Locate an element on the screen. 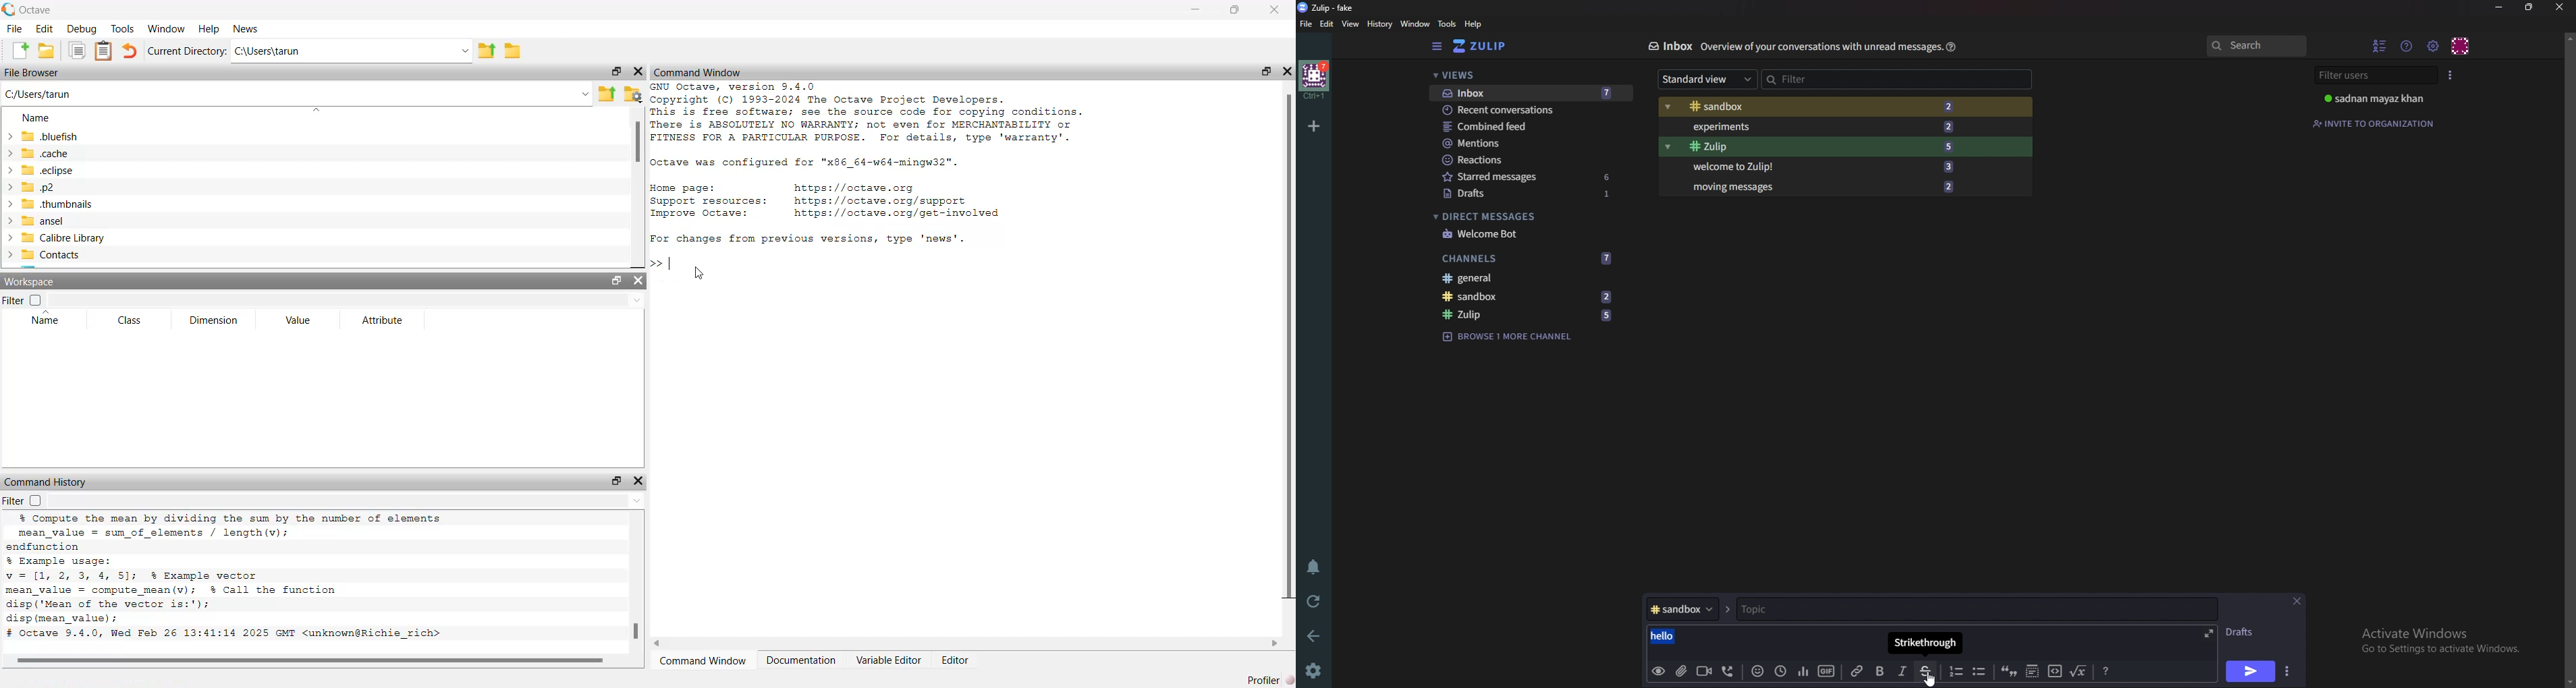 Image resolution: width=2576 pixels, height=700 pixels. Settings is located at coordinates (1316, 668).